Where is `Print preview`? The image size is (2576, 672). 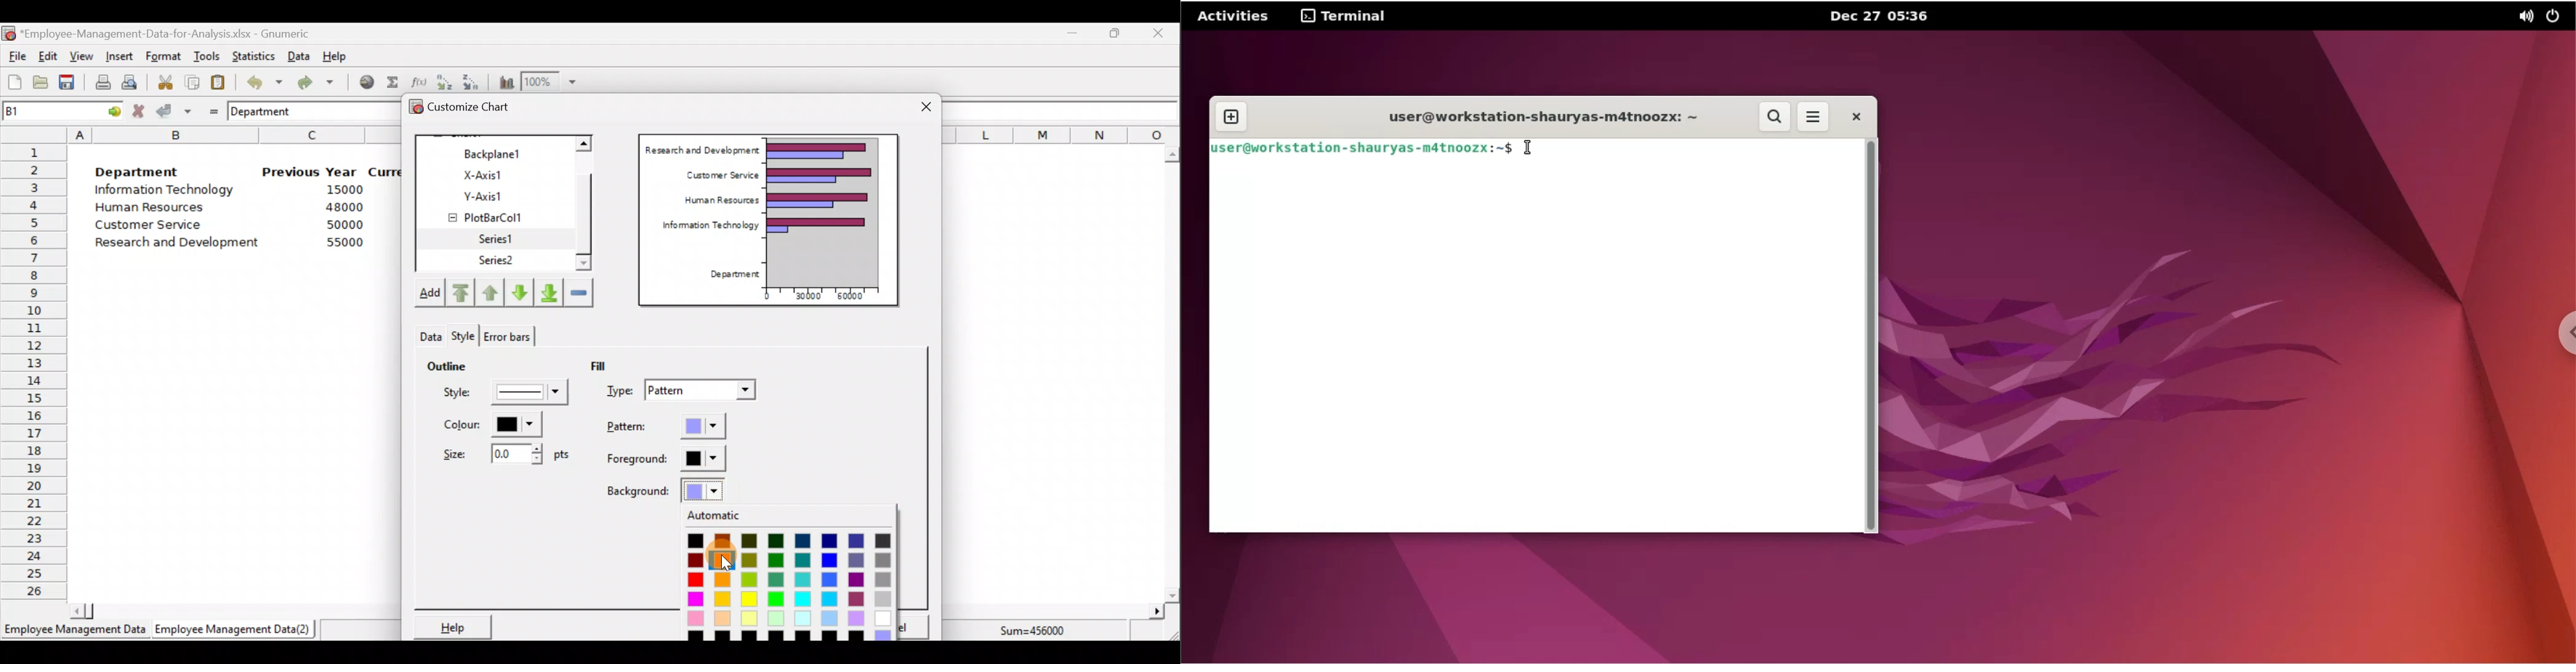
Print preview is located at coordinates (129, 81).